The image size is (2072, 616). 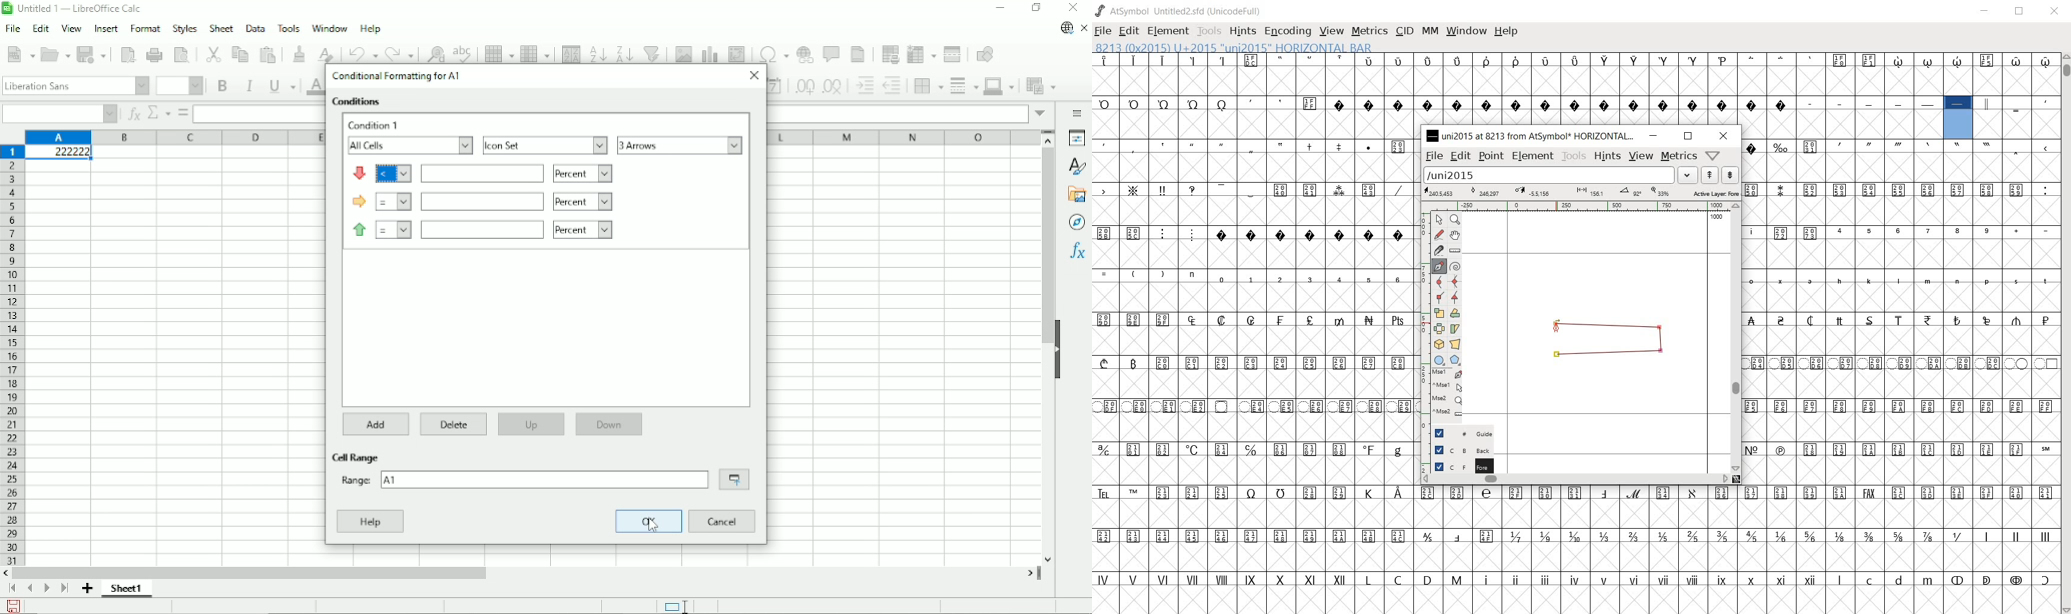 What do you see at coordinates (1531, 136) in the screenshot?
I see `uni2015 at 8213 from AtSymbol HORIZONTAL...` at bounding box center [1531, 136].